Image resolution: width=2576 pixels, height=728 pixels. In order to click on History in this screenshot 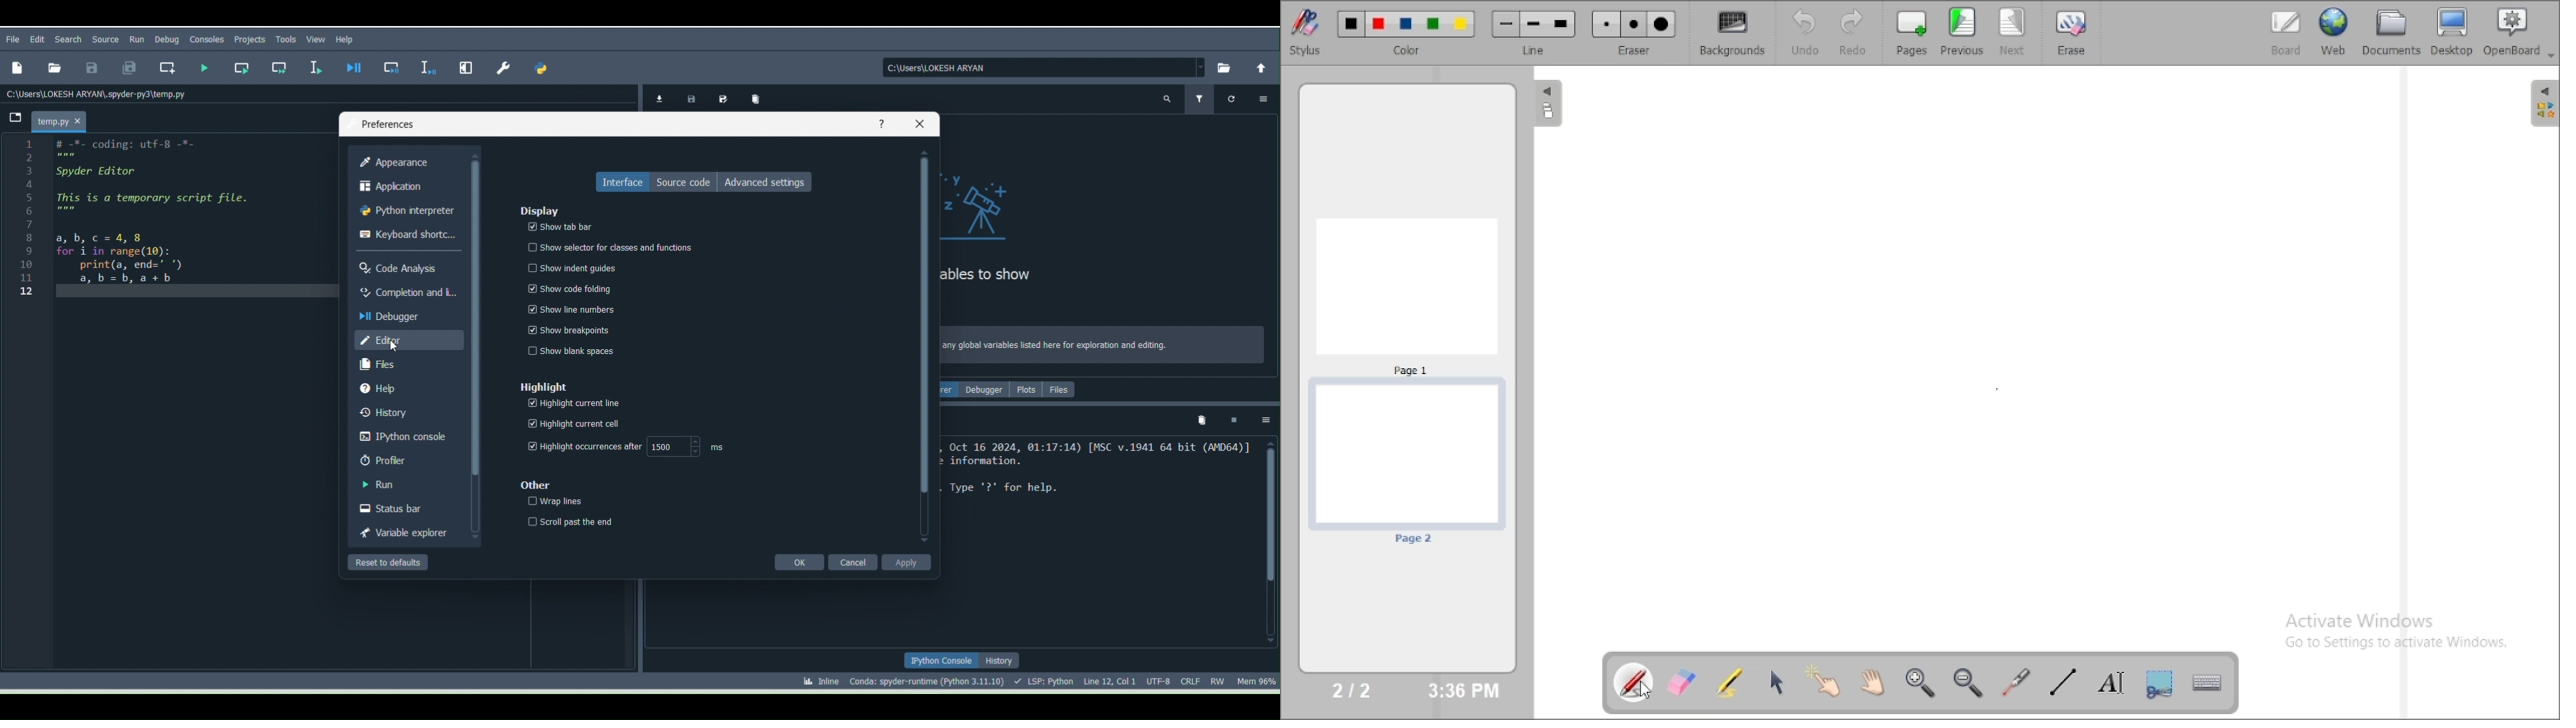, I will do `click(1001, 661)`.